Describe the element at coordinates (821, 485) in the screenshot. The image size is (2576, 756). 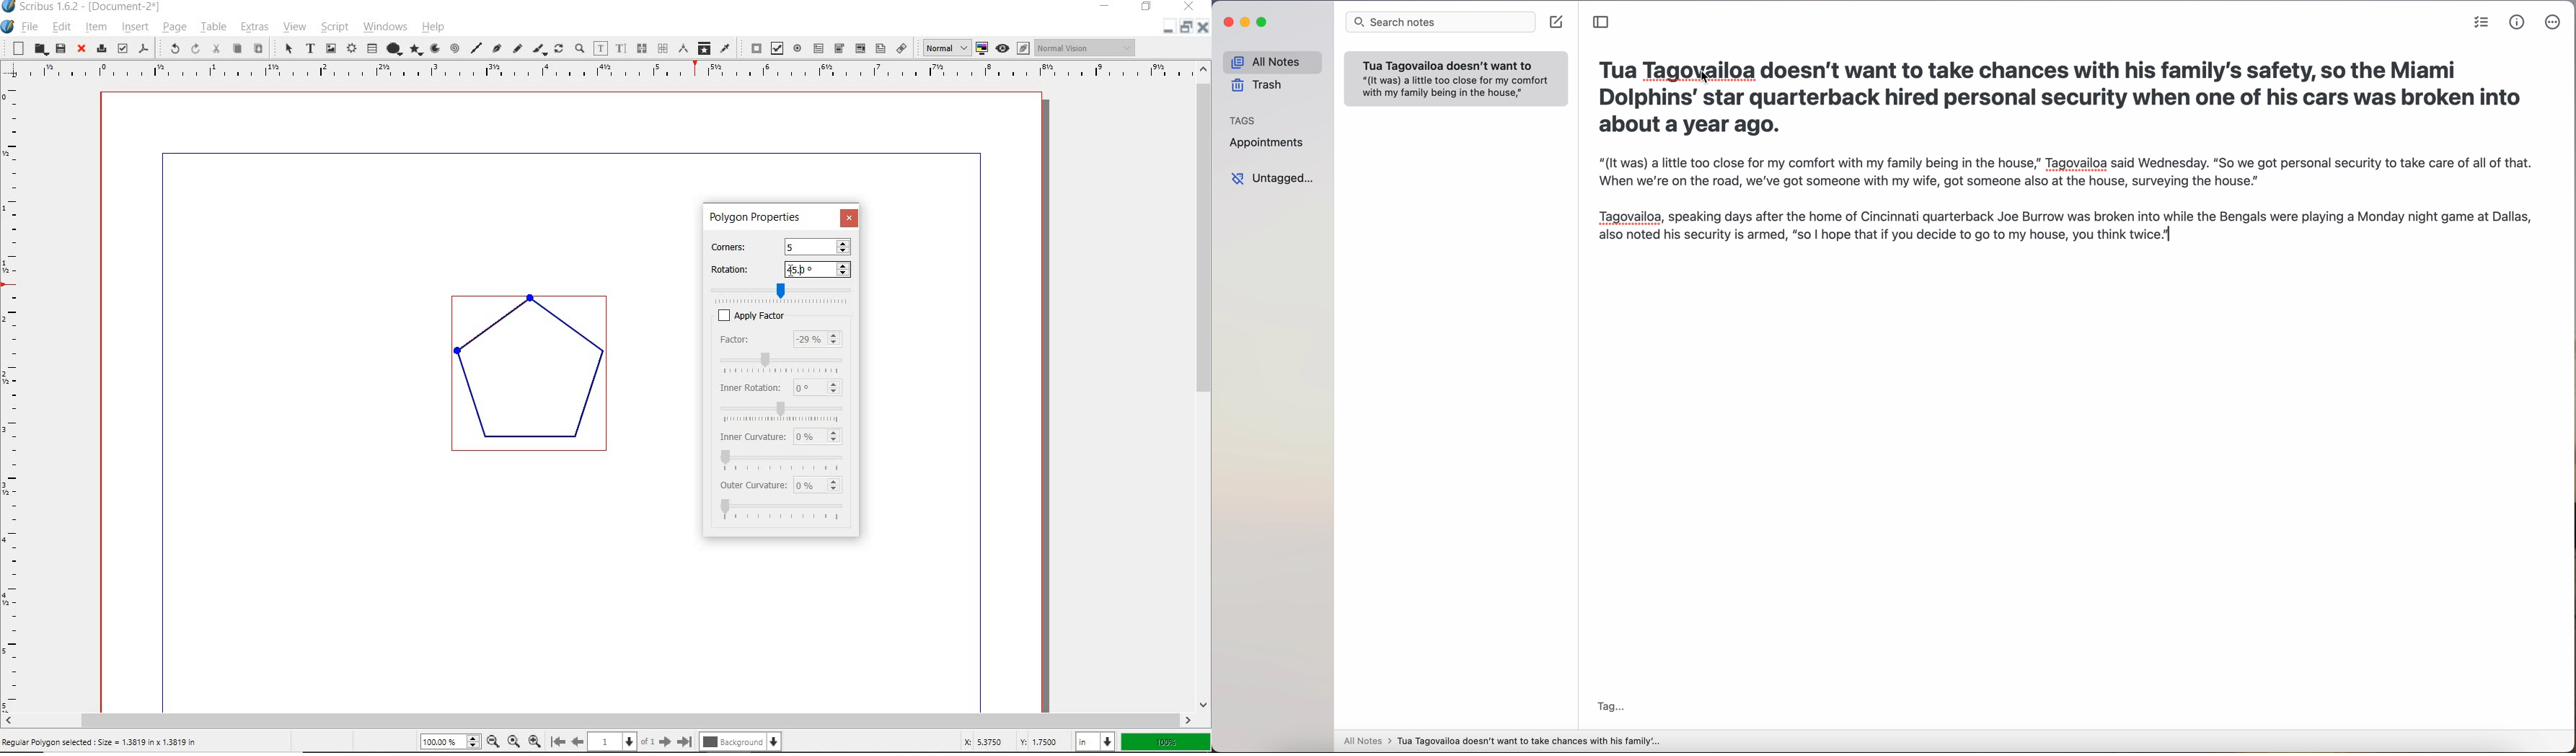
I see `outer curvature input` at that location.